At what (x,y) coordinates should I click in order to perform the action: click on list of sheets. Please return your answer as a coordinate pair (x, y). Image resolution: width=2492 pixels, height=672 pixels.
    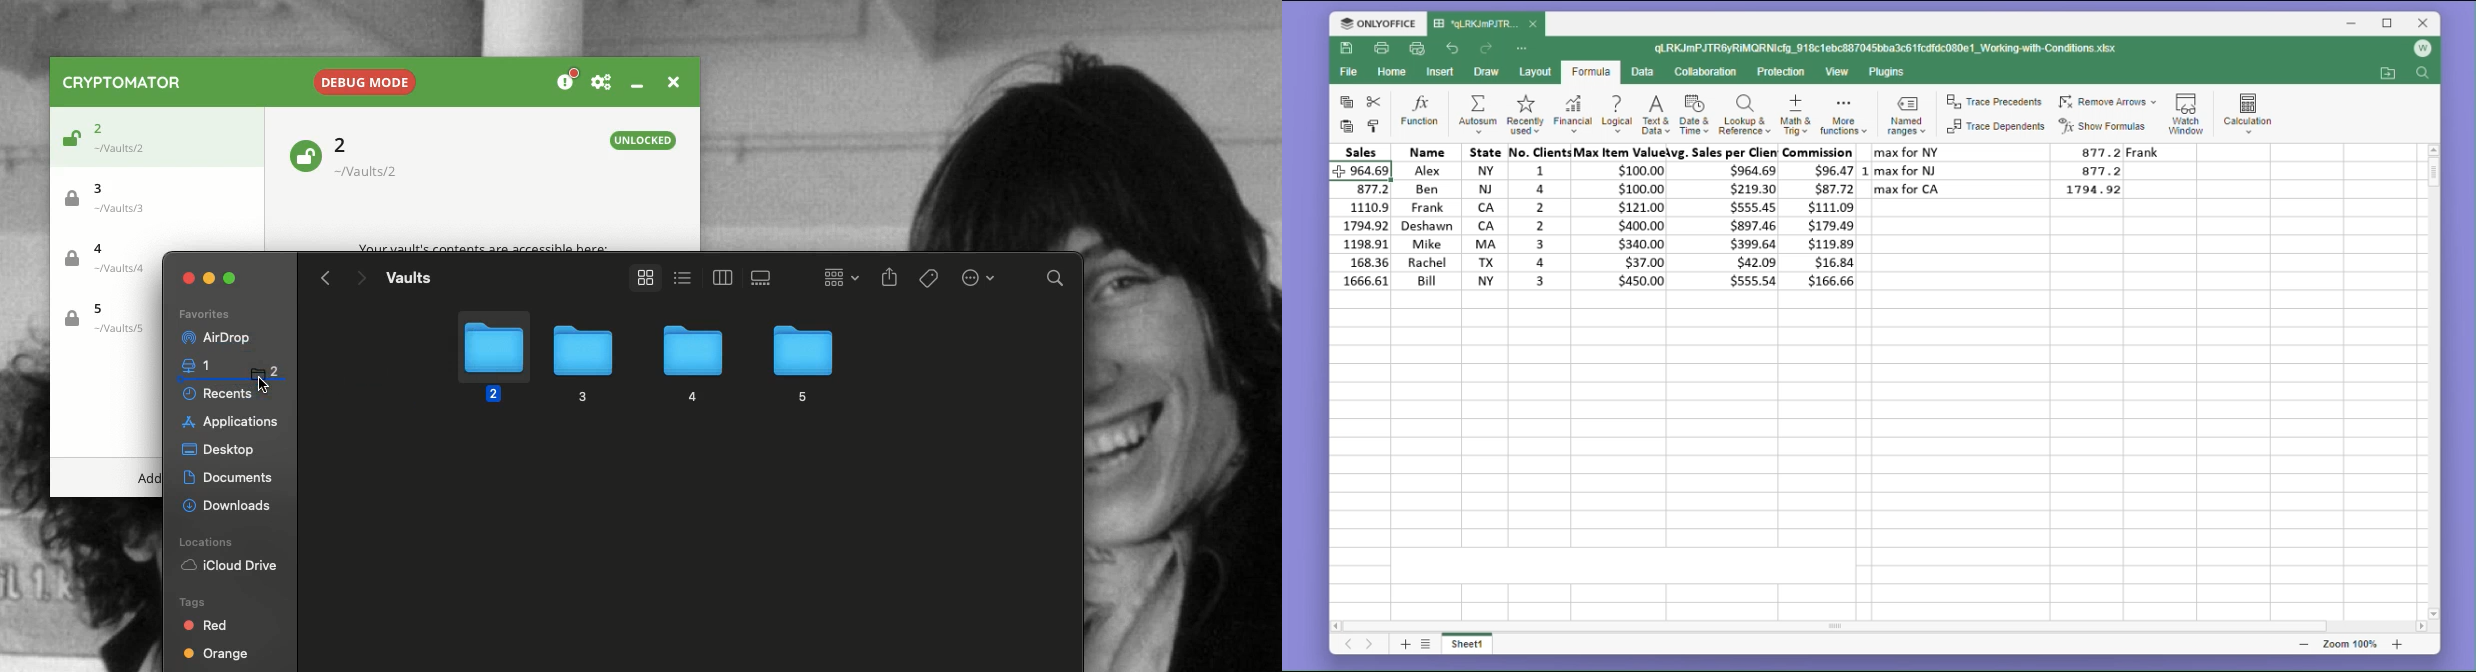
    Looking at the image, I should click on (1429, 643).